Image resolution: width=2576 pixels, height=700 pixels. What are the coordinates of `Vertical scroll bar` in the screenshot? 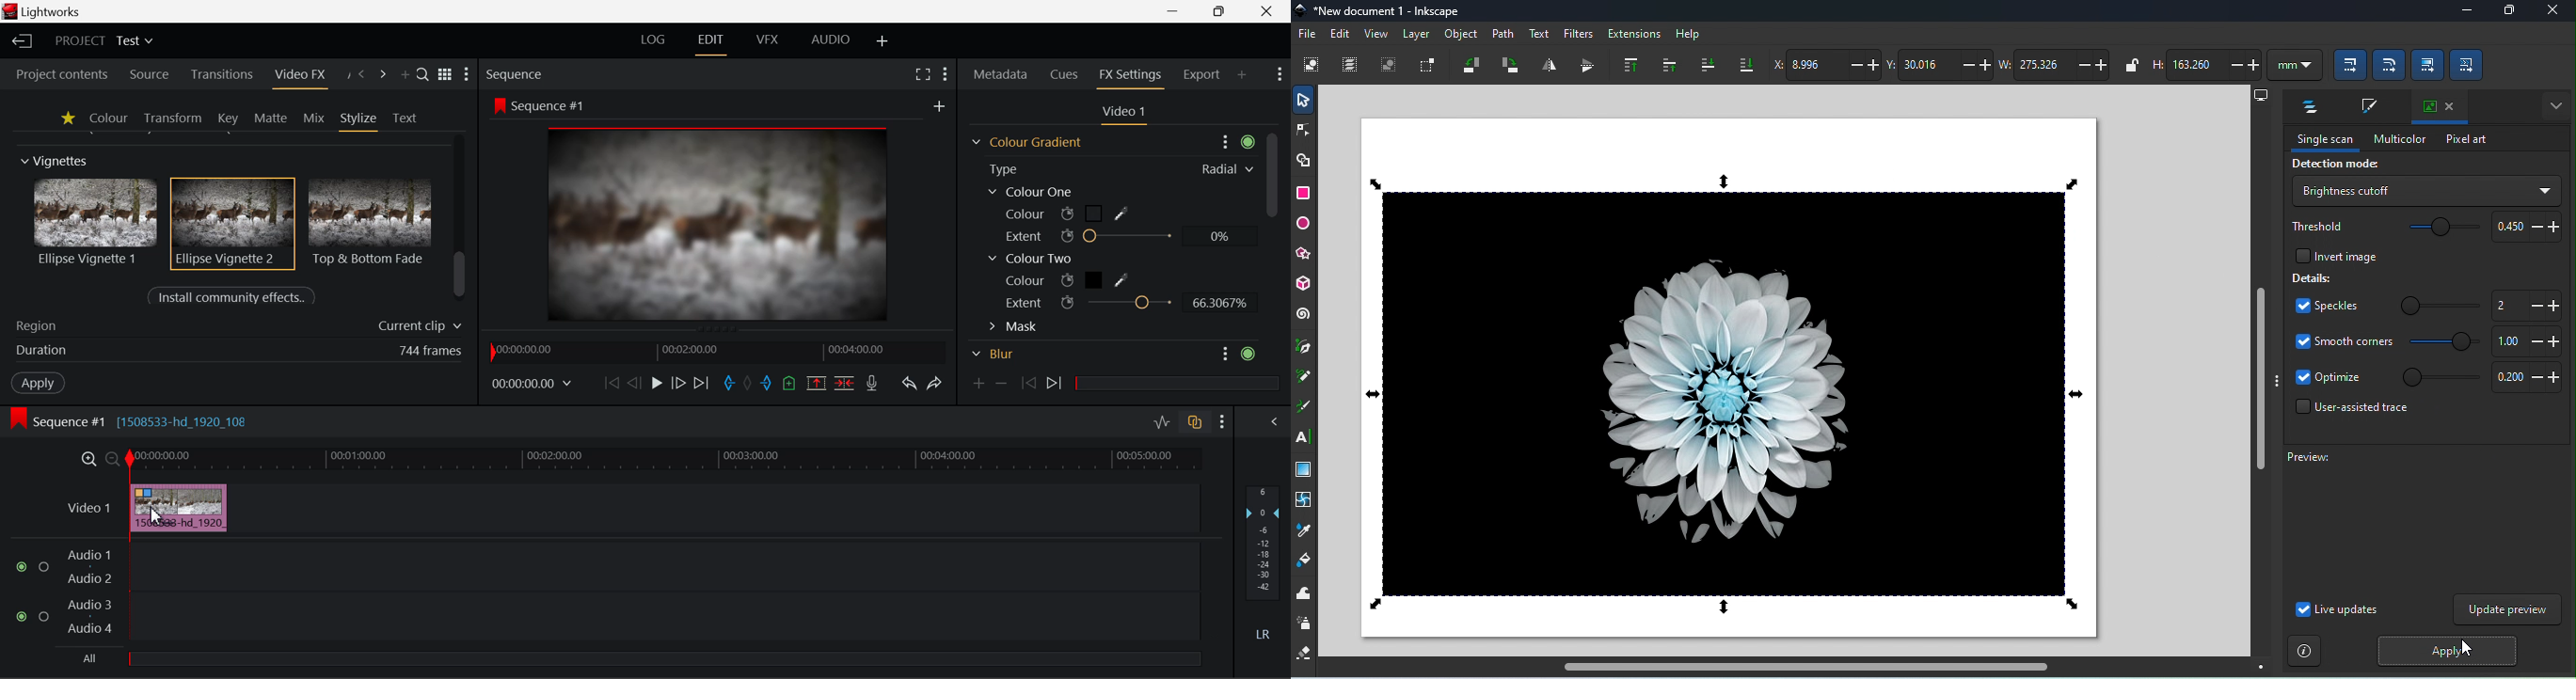 It's located at (2259, 382).